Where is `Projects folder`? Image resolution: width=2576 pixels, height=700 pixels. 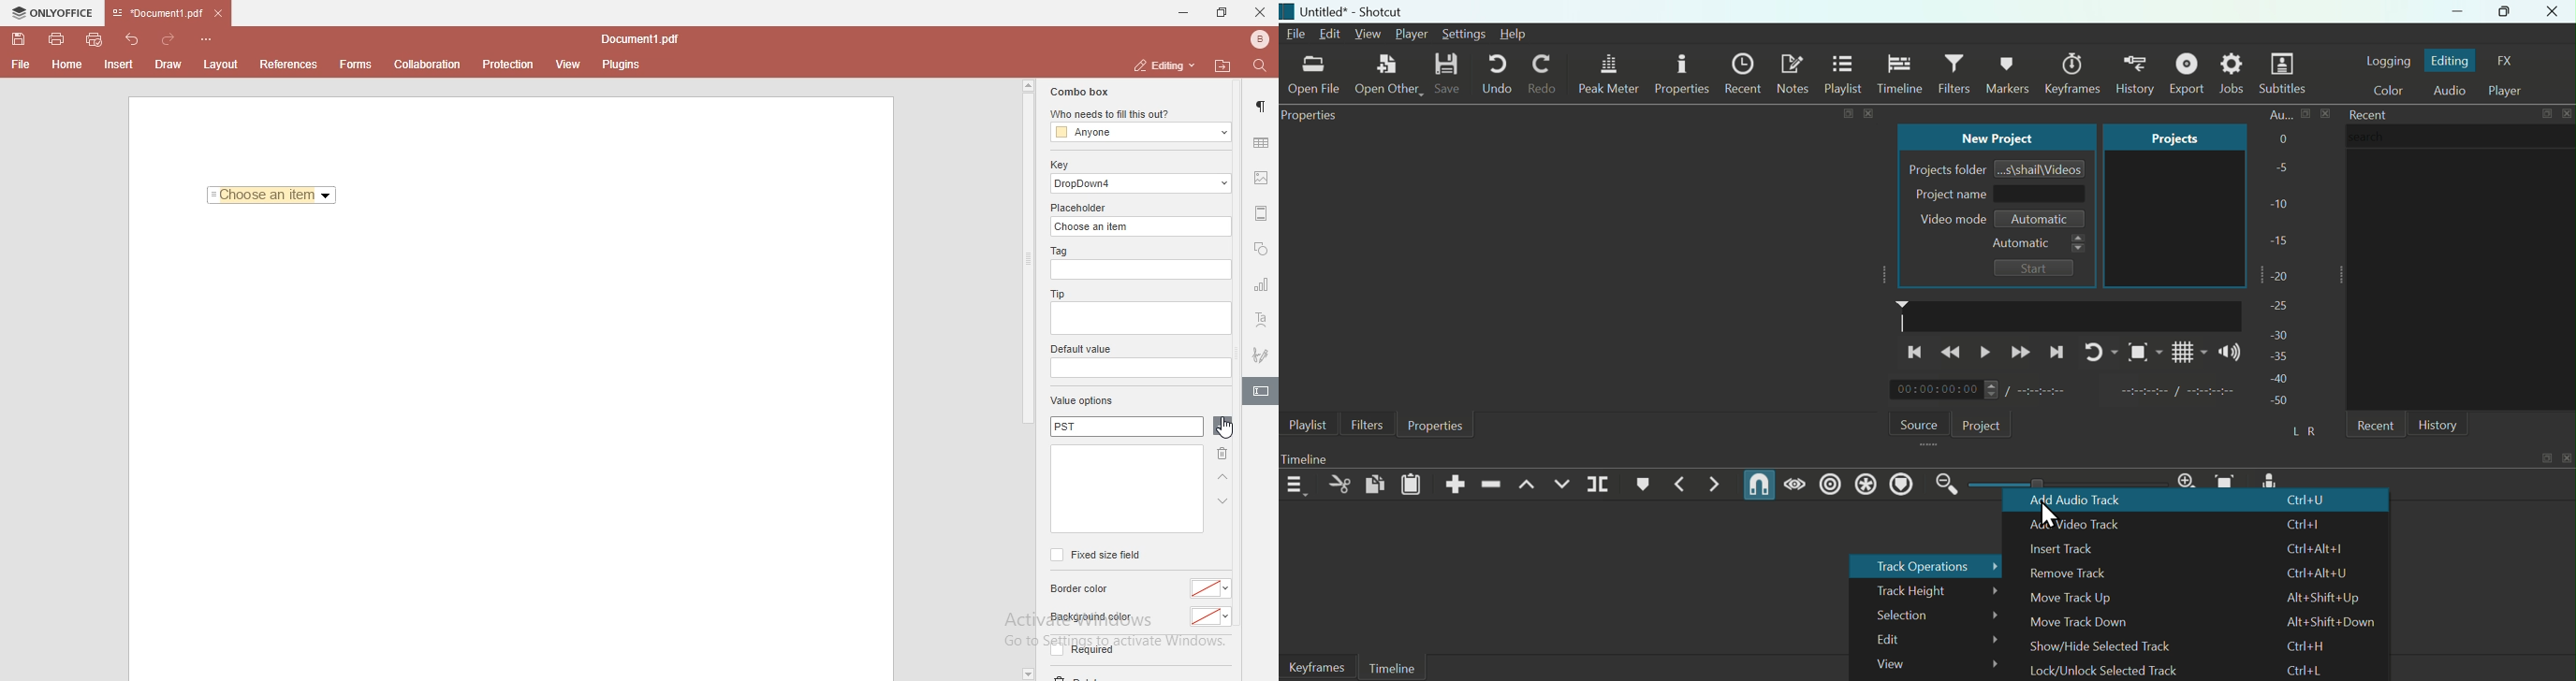
Projects folder is located at coordinates (1945, 169).